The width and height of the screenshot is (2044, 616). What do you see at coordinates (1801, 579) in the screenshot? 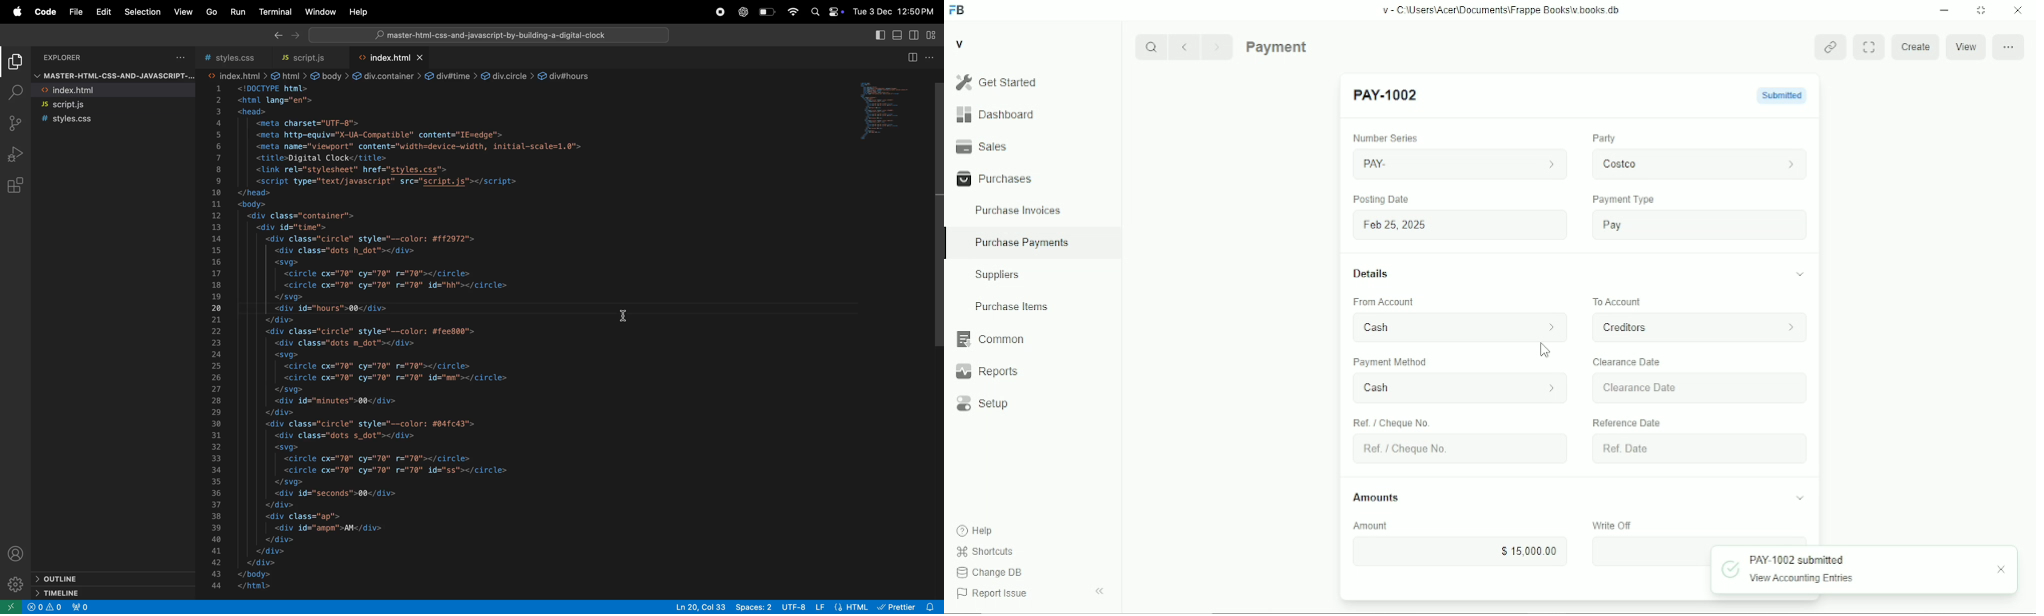
I see `‘View Accounting Entries` at bounding box center [1801, 579].